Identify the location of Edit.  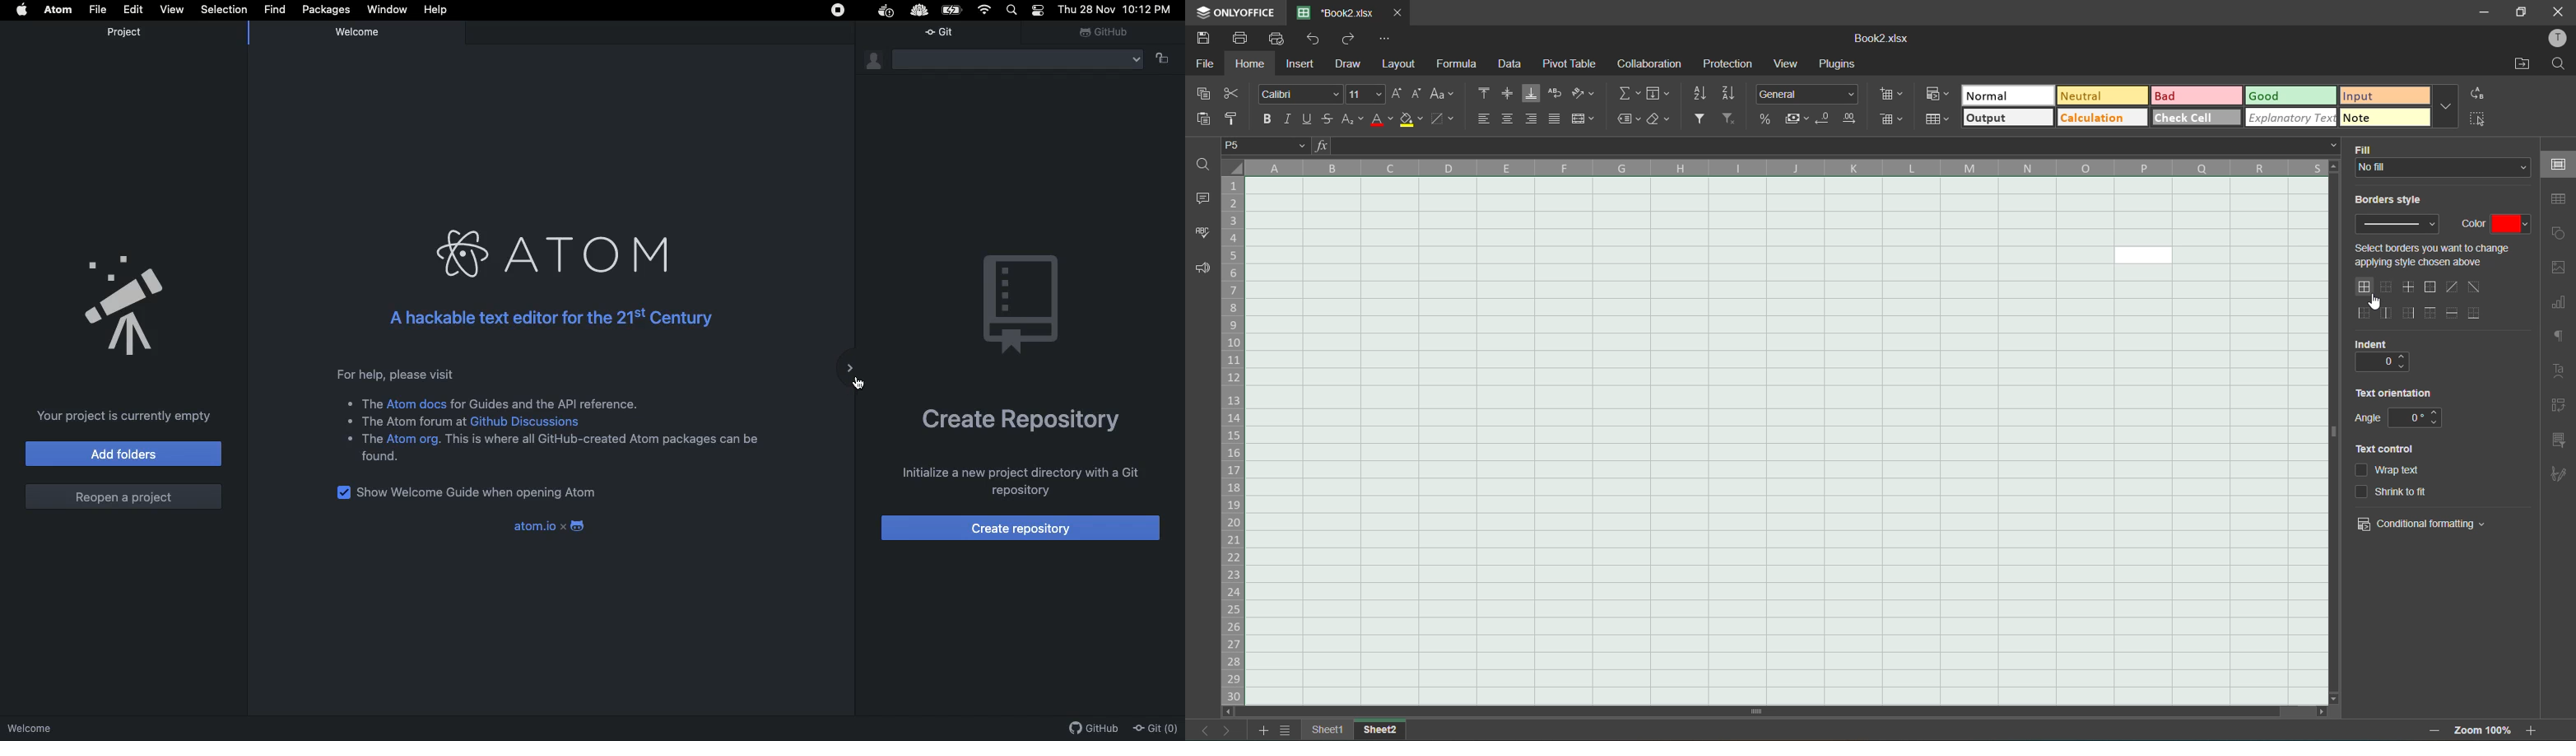
(133, 9).